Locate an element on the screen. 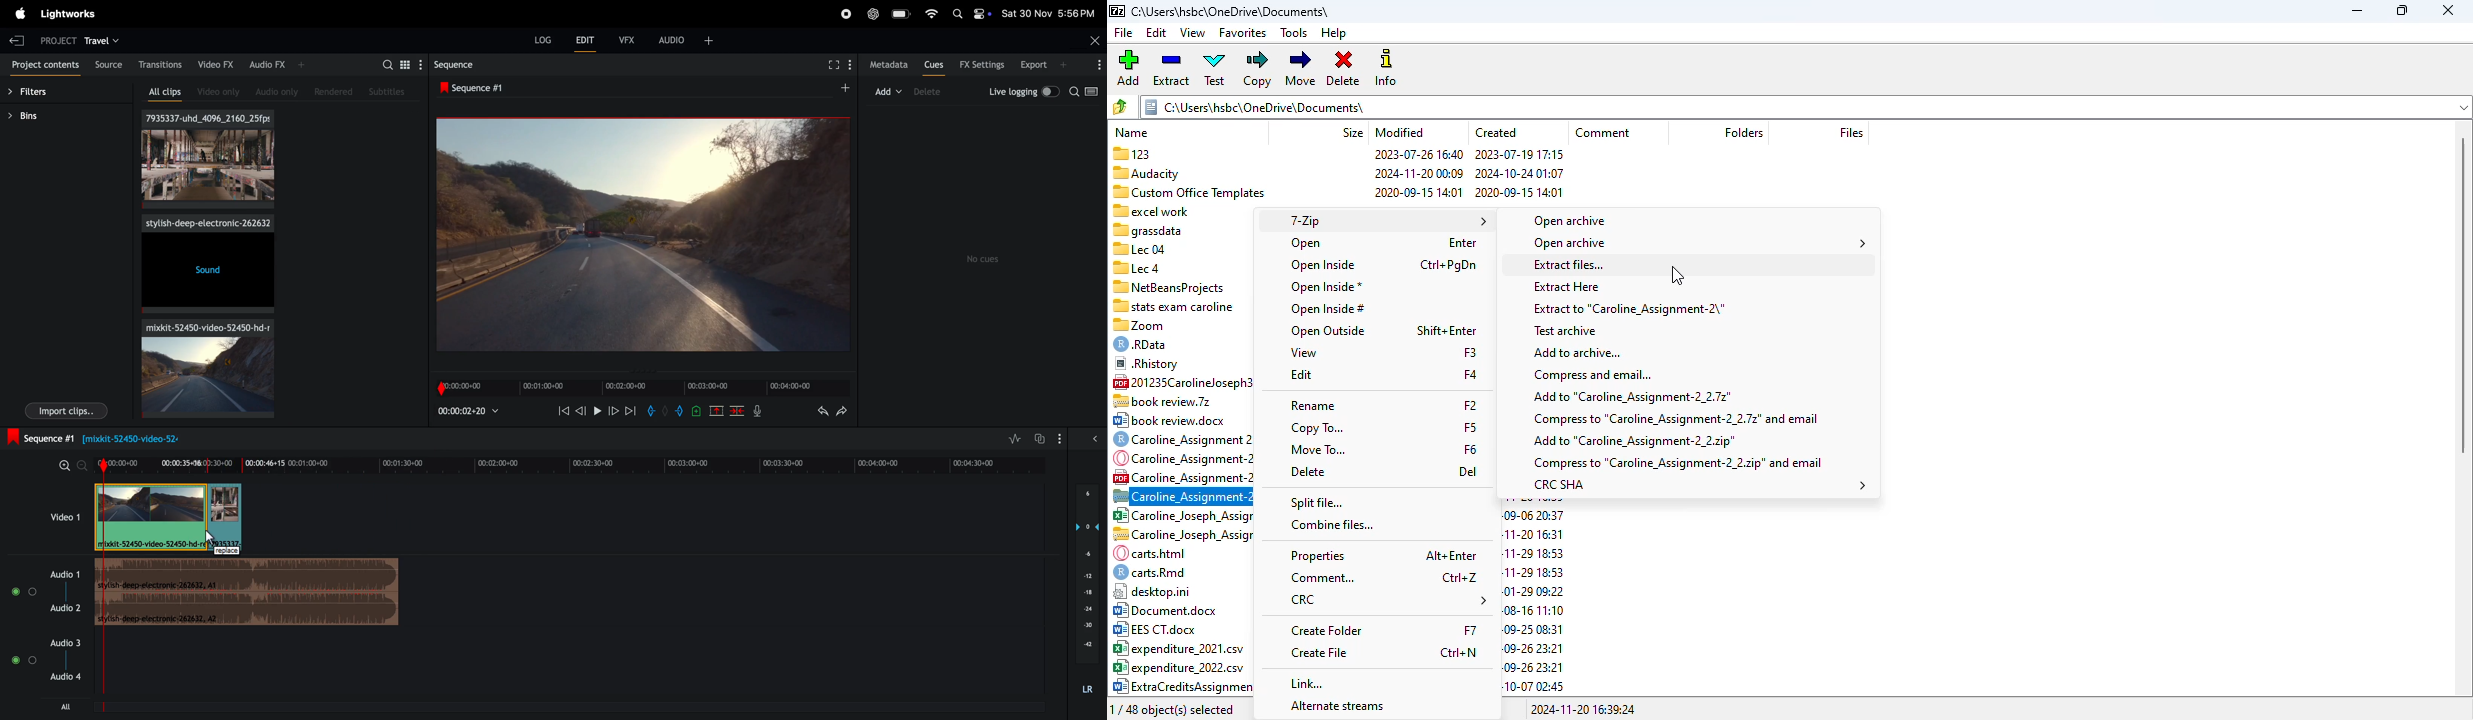 The image size is (2492, 728). expenditure 2022.csv 504 2023-10-06 15:41 2023-09-26 23:21 is located at coordinates (1179, 667).